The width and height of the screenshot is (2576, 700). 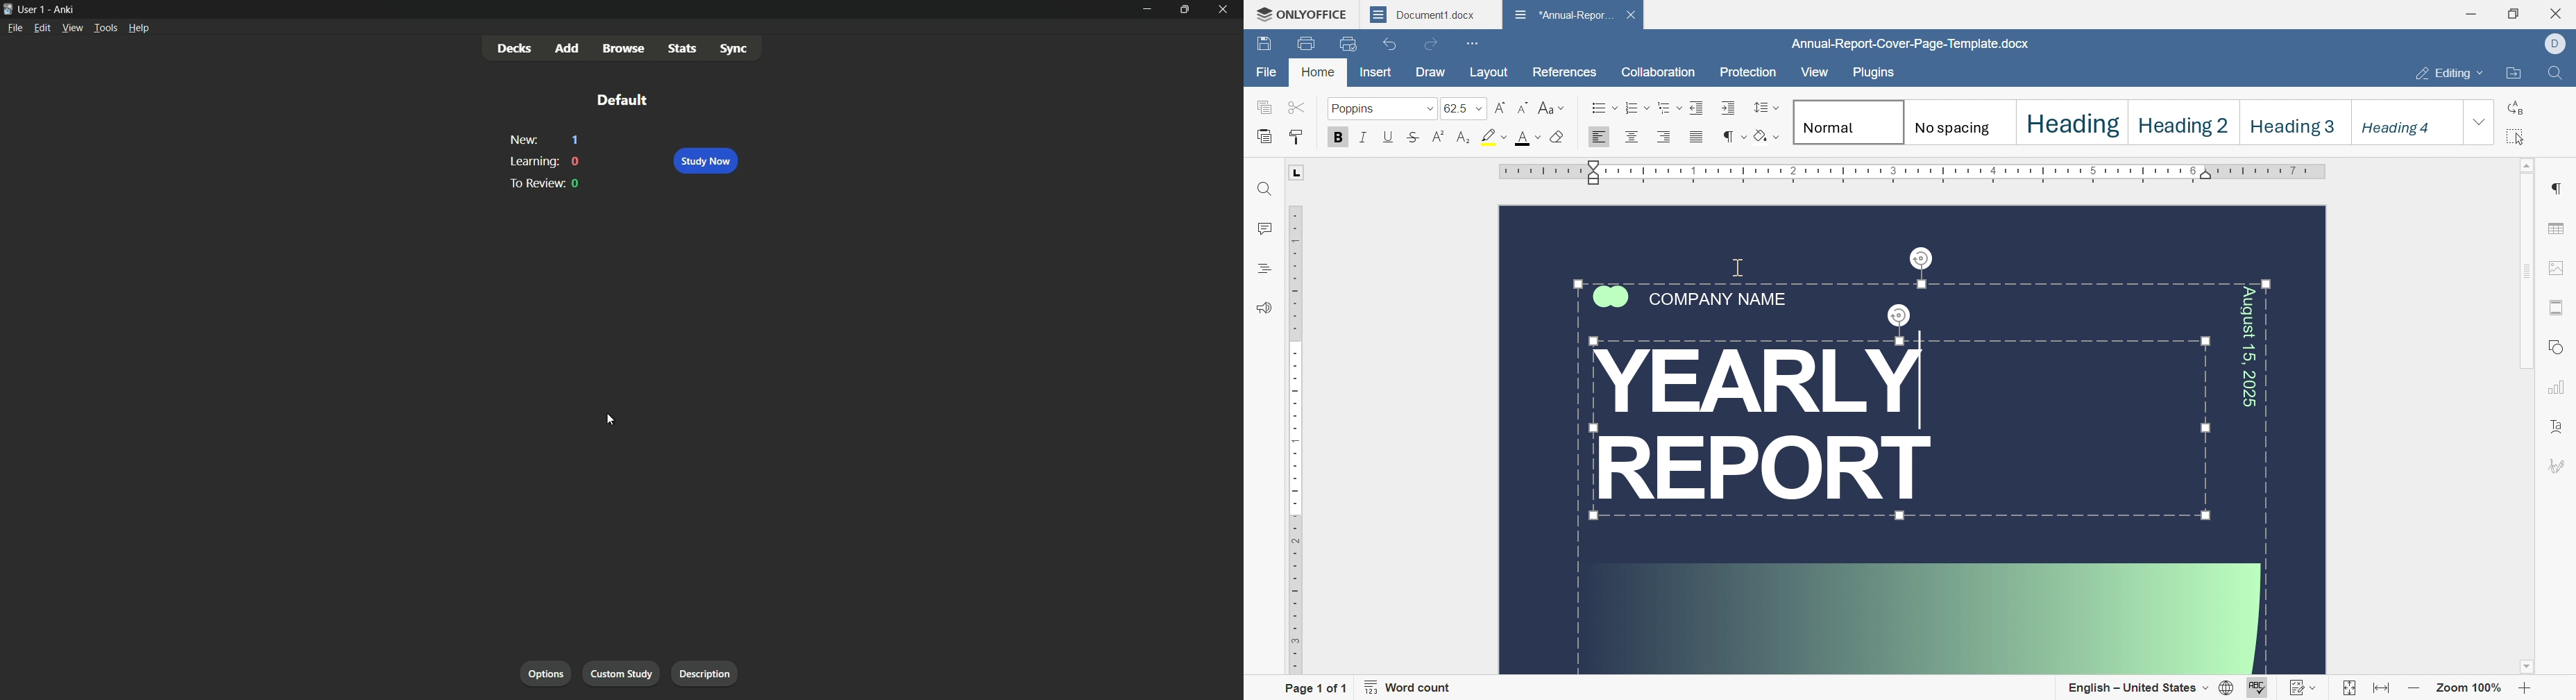 What do you see at coordinates (1431, 43) in the screenshot?
I see `redo` at bounding box center [1431, 43].